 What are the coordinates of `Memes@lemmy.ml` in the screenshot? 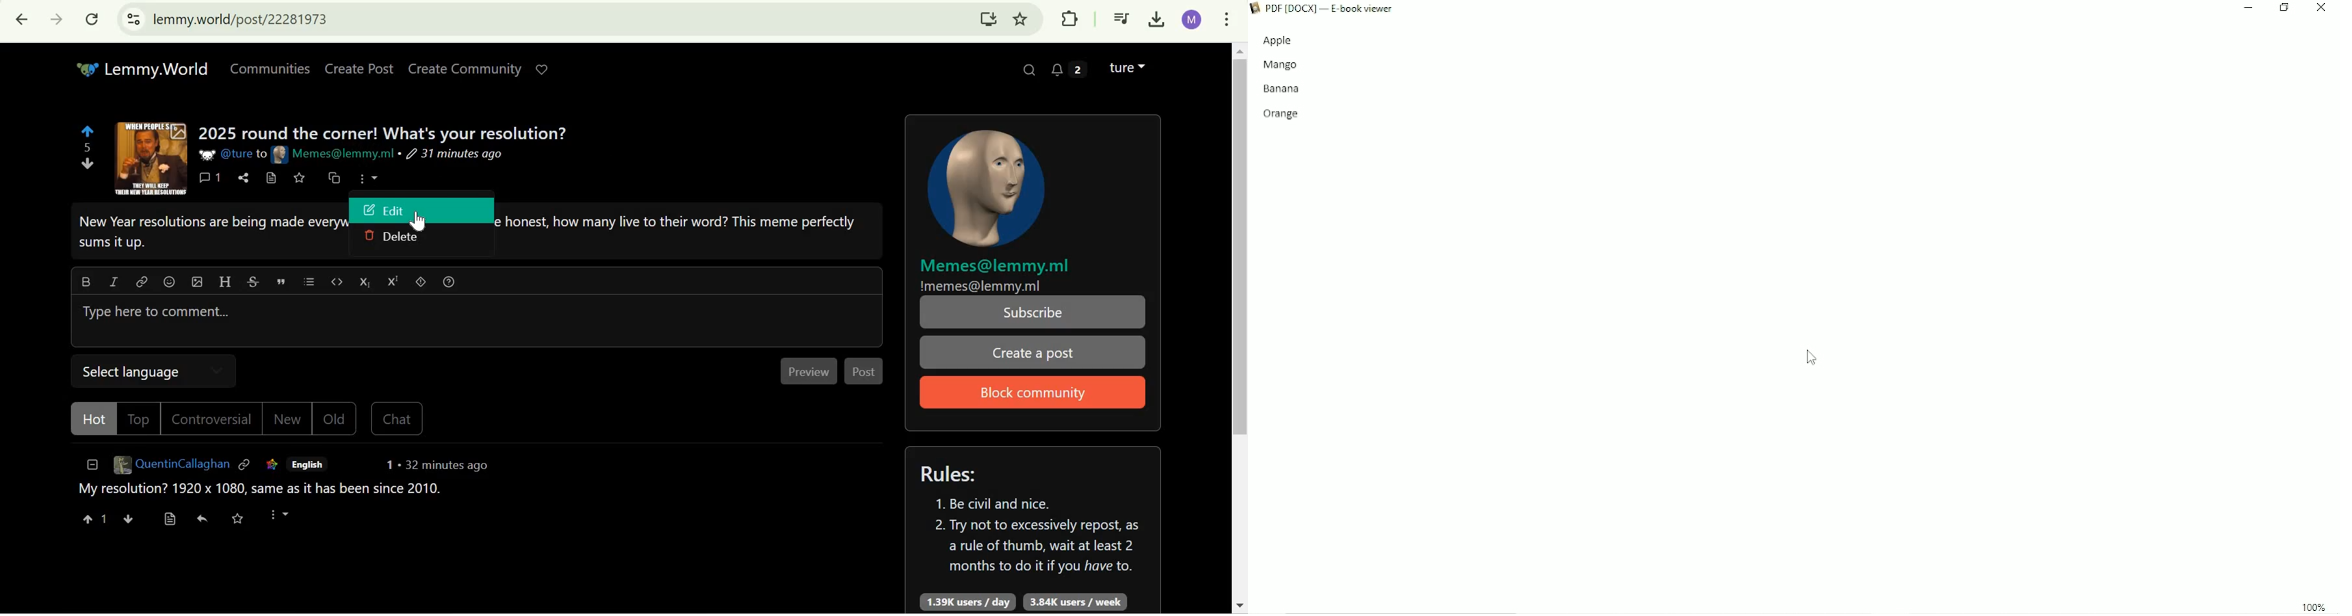 It's located at (334, 154).